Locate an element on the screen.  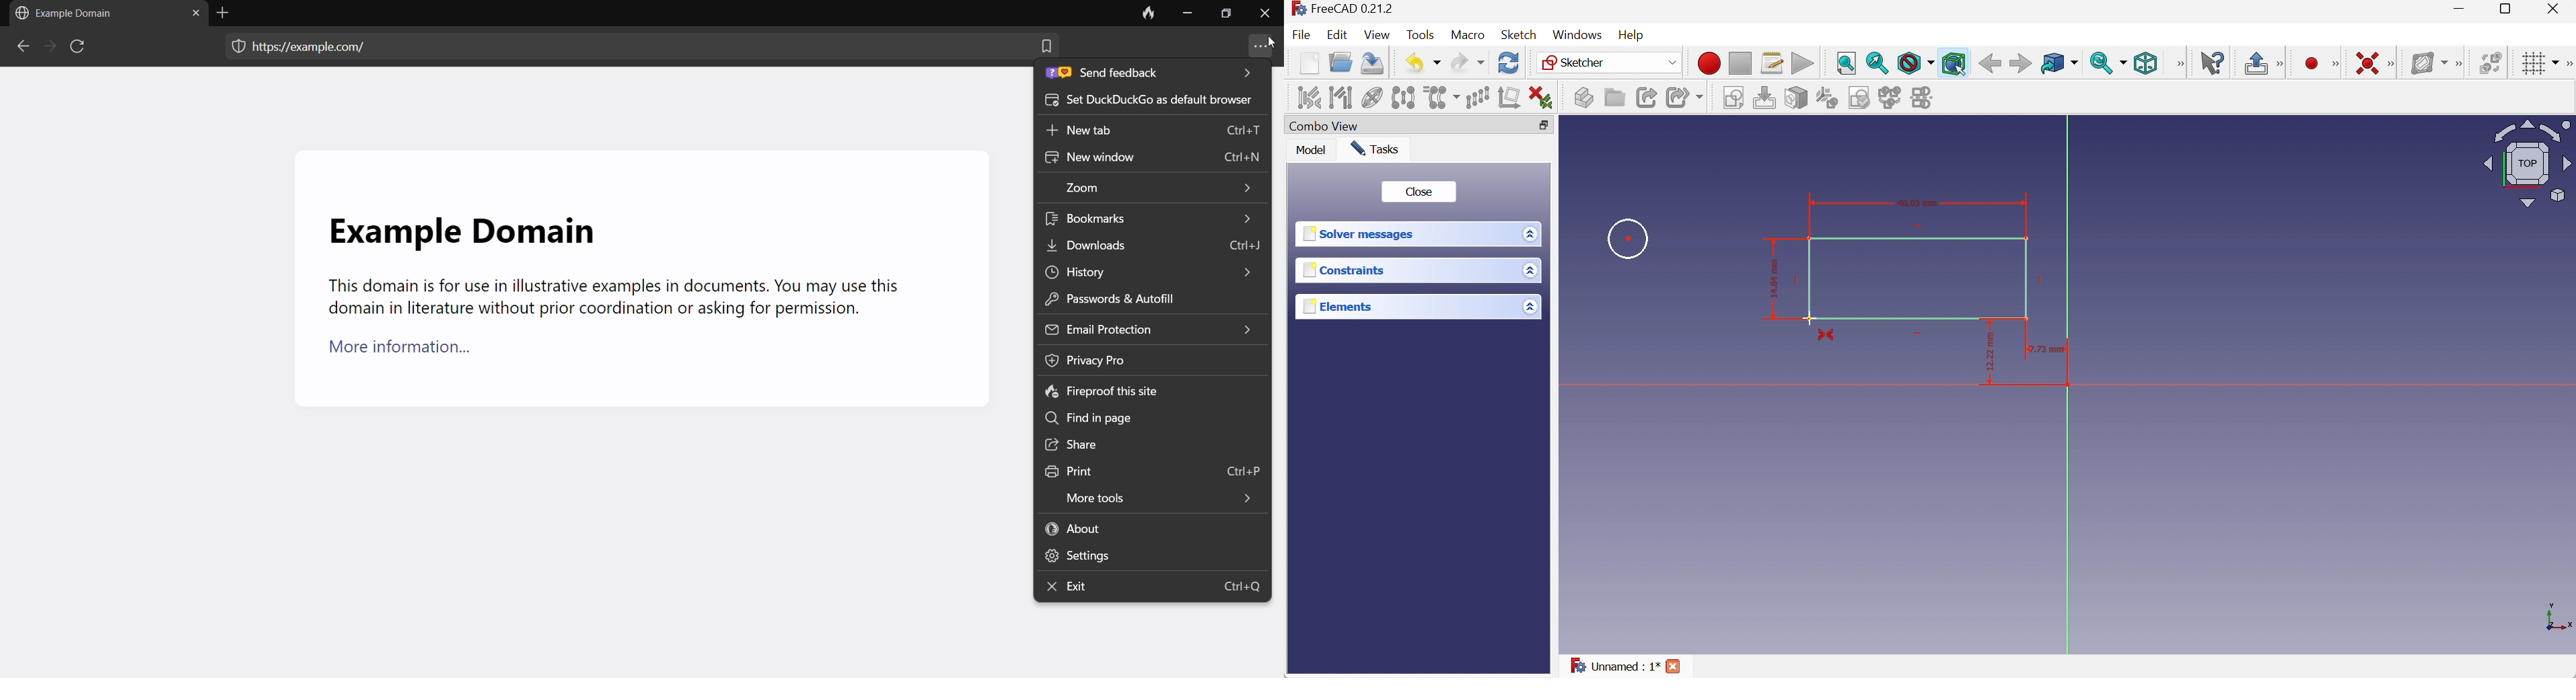
add tab is located at coordinates (226, 13).